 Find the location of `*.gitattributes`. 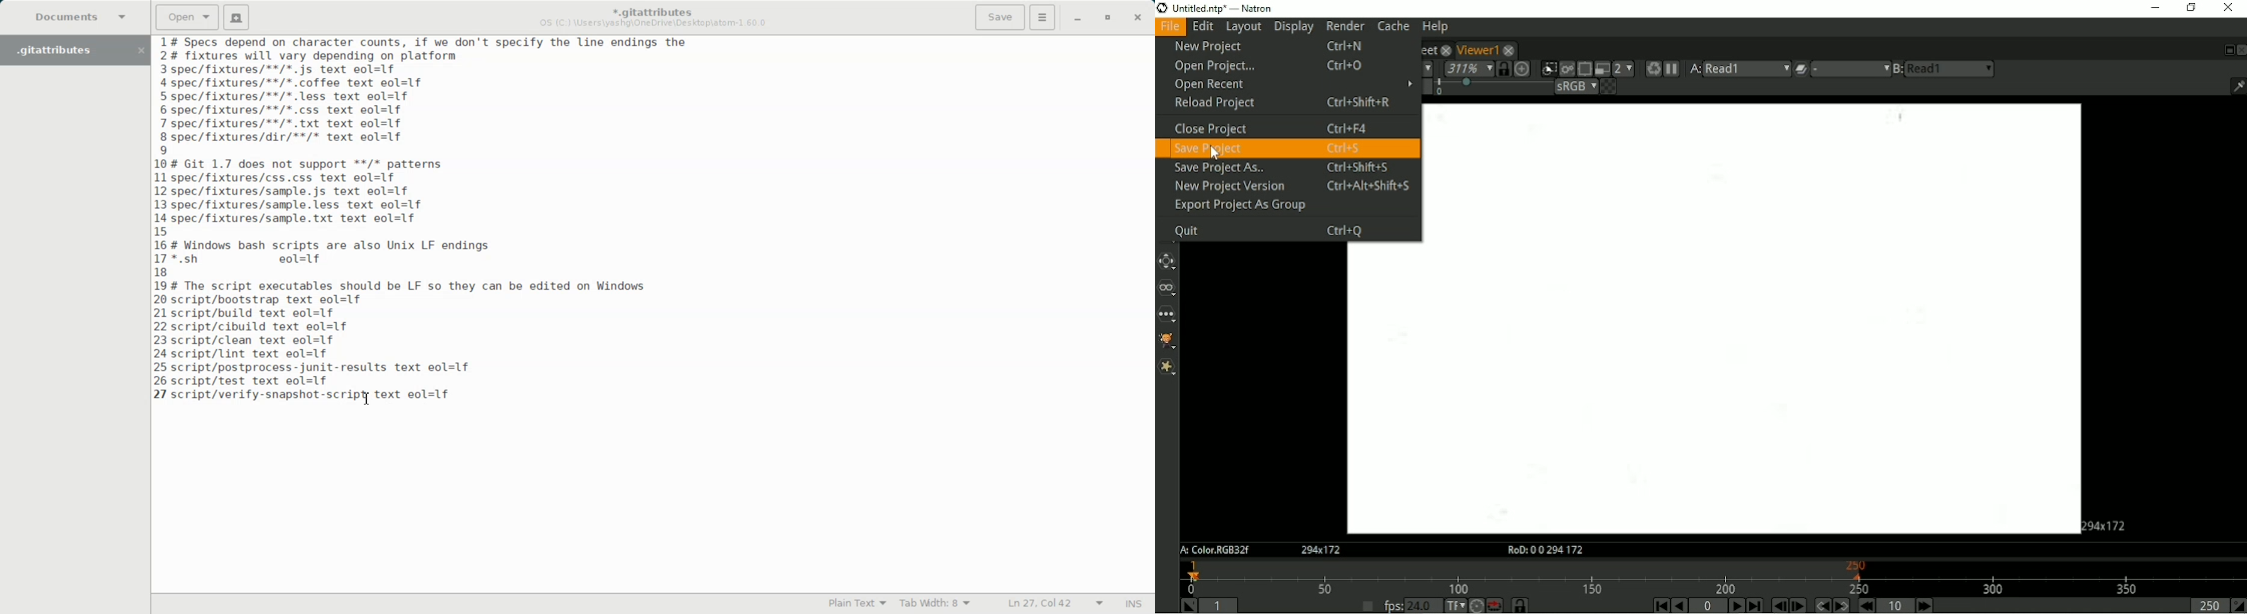

*.gitattributes is located at coordinates (650, 8).